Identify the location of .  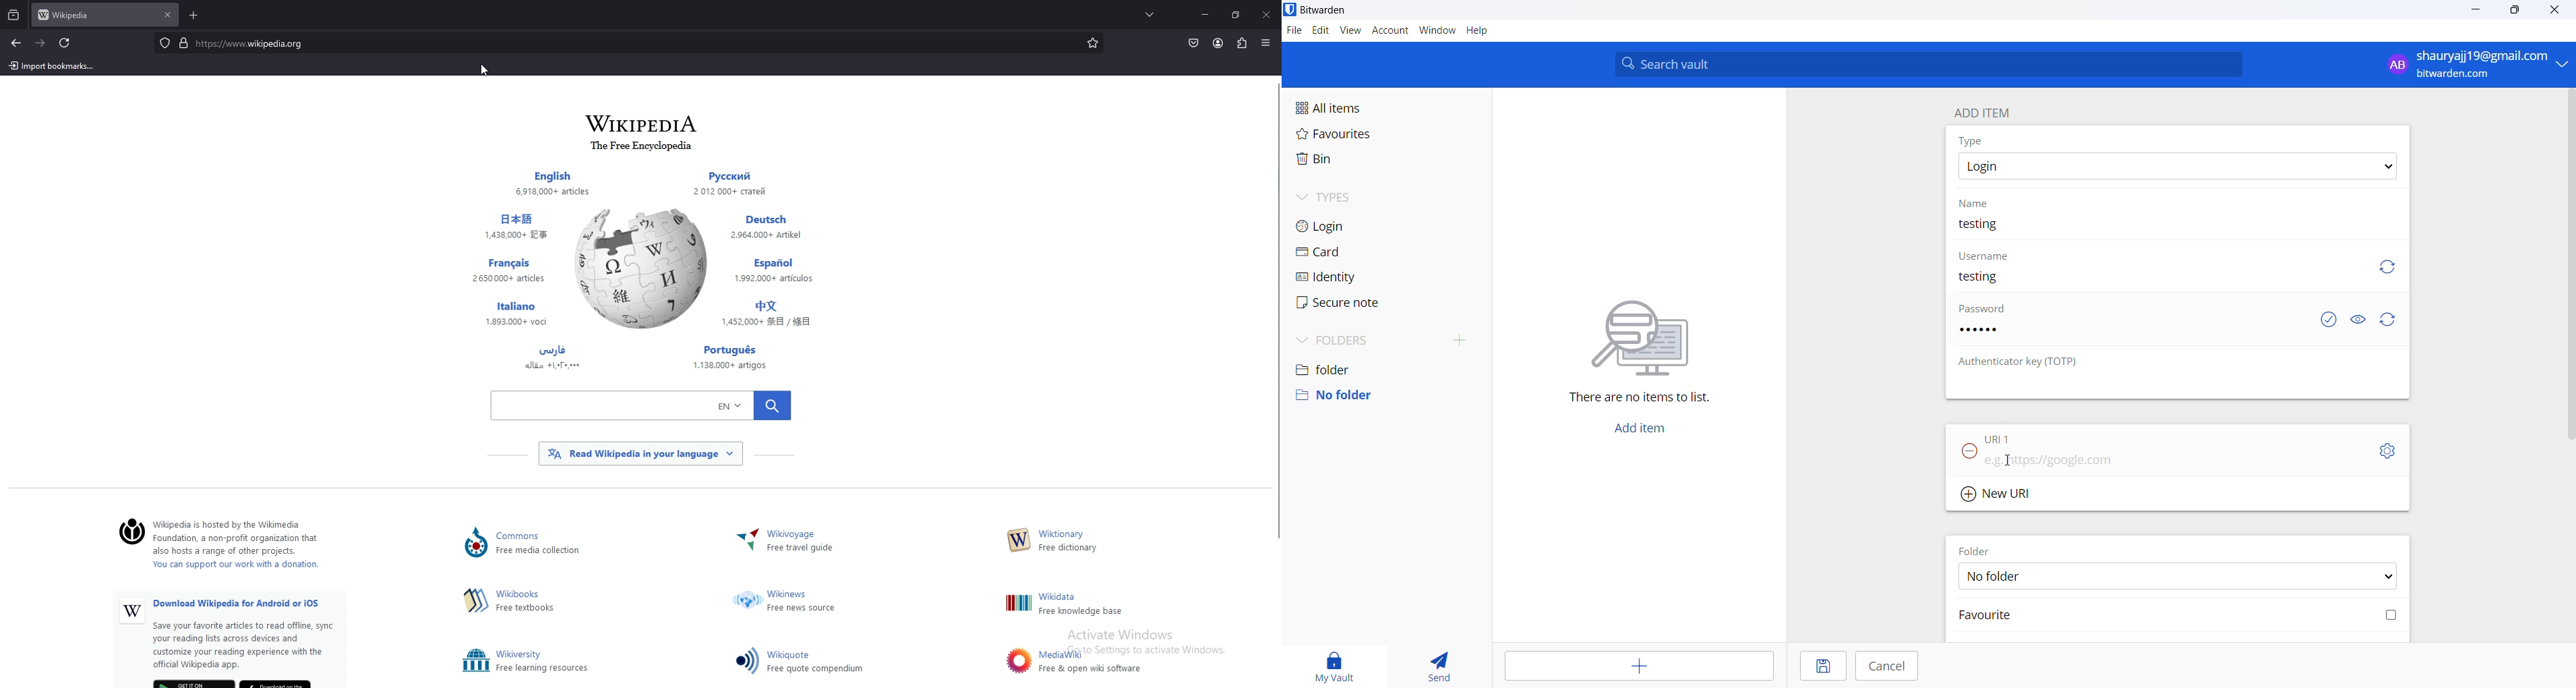
(802, 602).